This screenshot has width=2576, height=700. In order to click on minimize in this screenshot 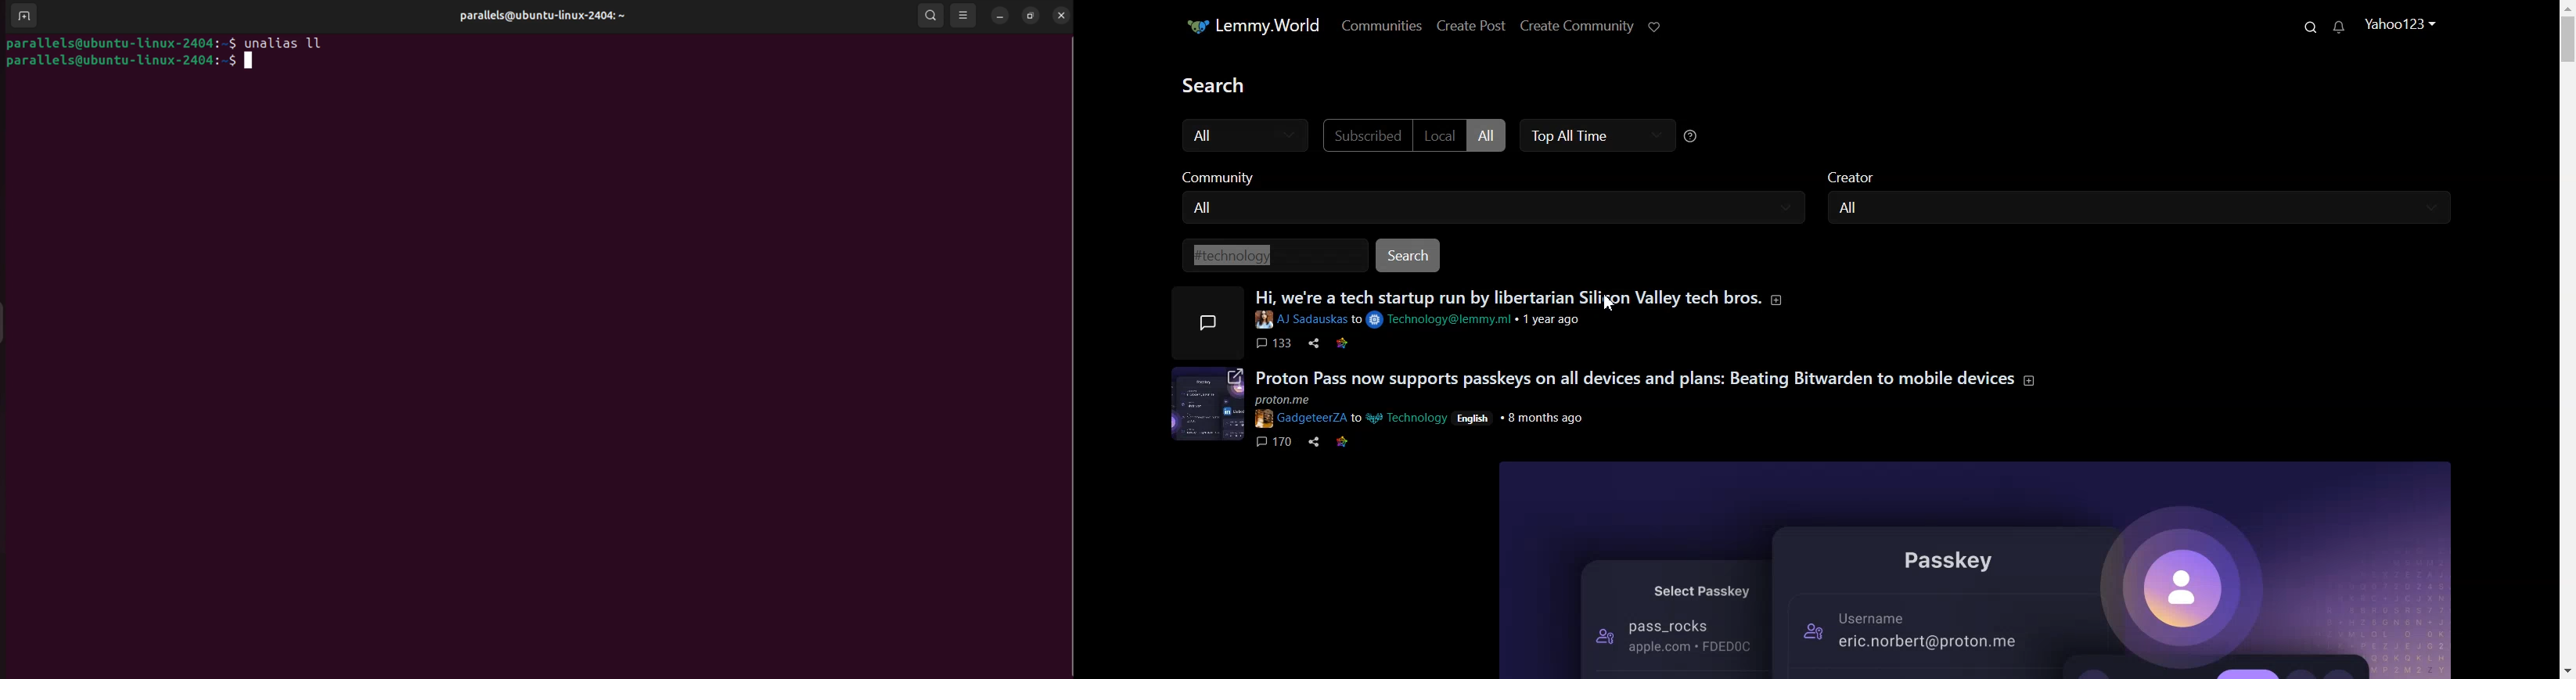, I will do `click(1000, 15)`.